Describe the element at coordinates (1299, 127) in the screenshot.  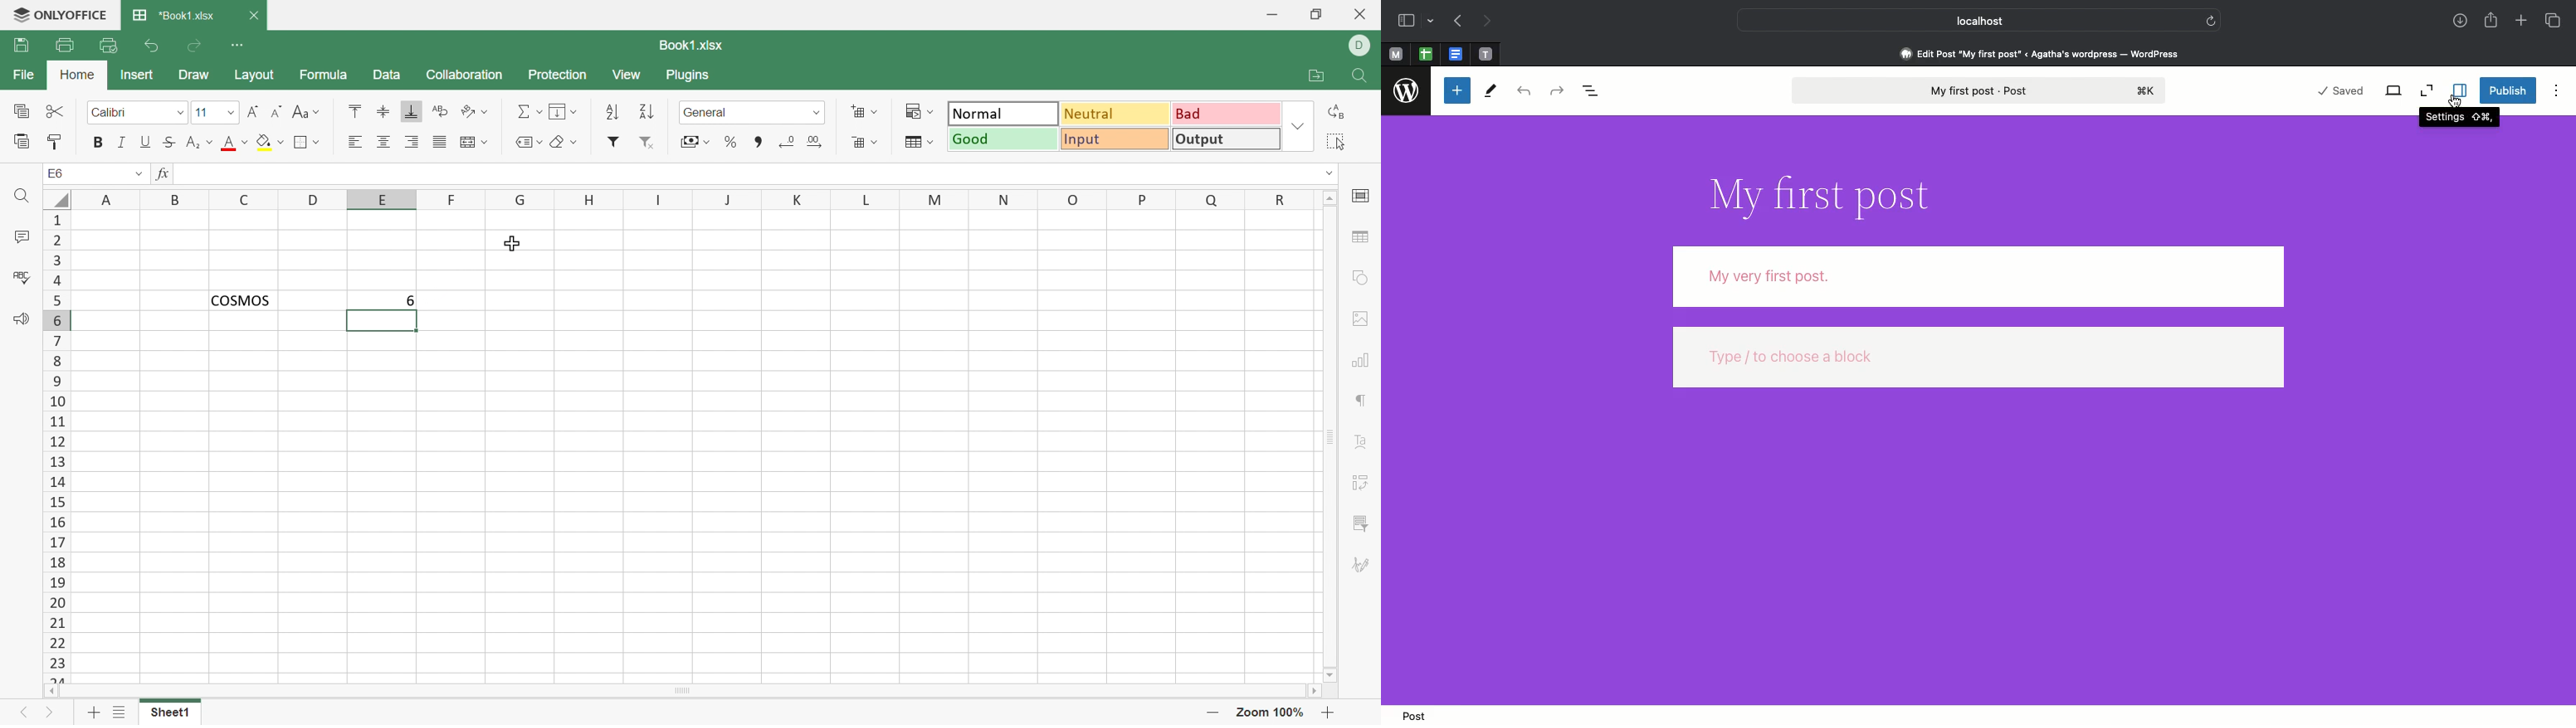
I see `Drop down` at that location.